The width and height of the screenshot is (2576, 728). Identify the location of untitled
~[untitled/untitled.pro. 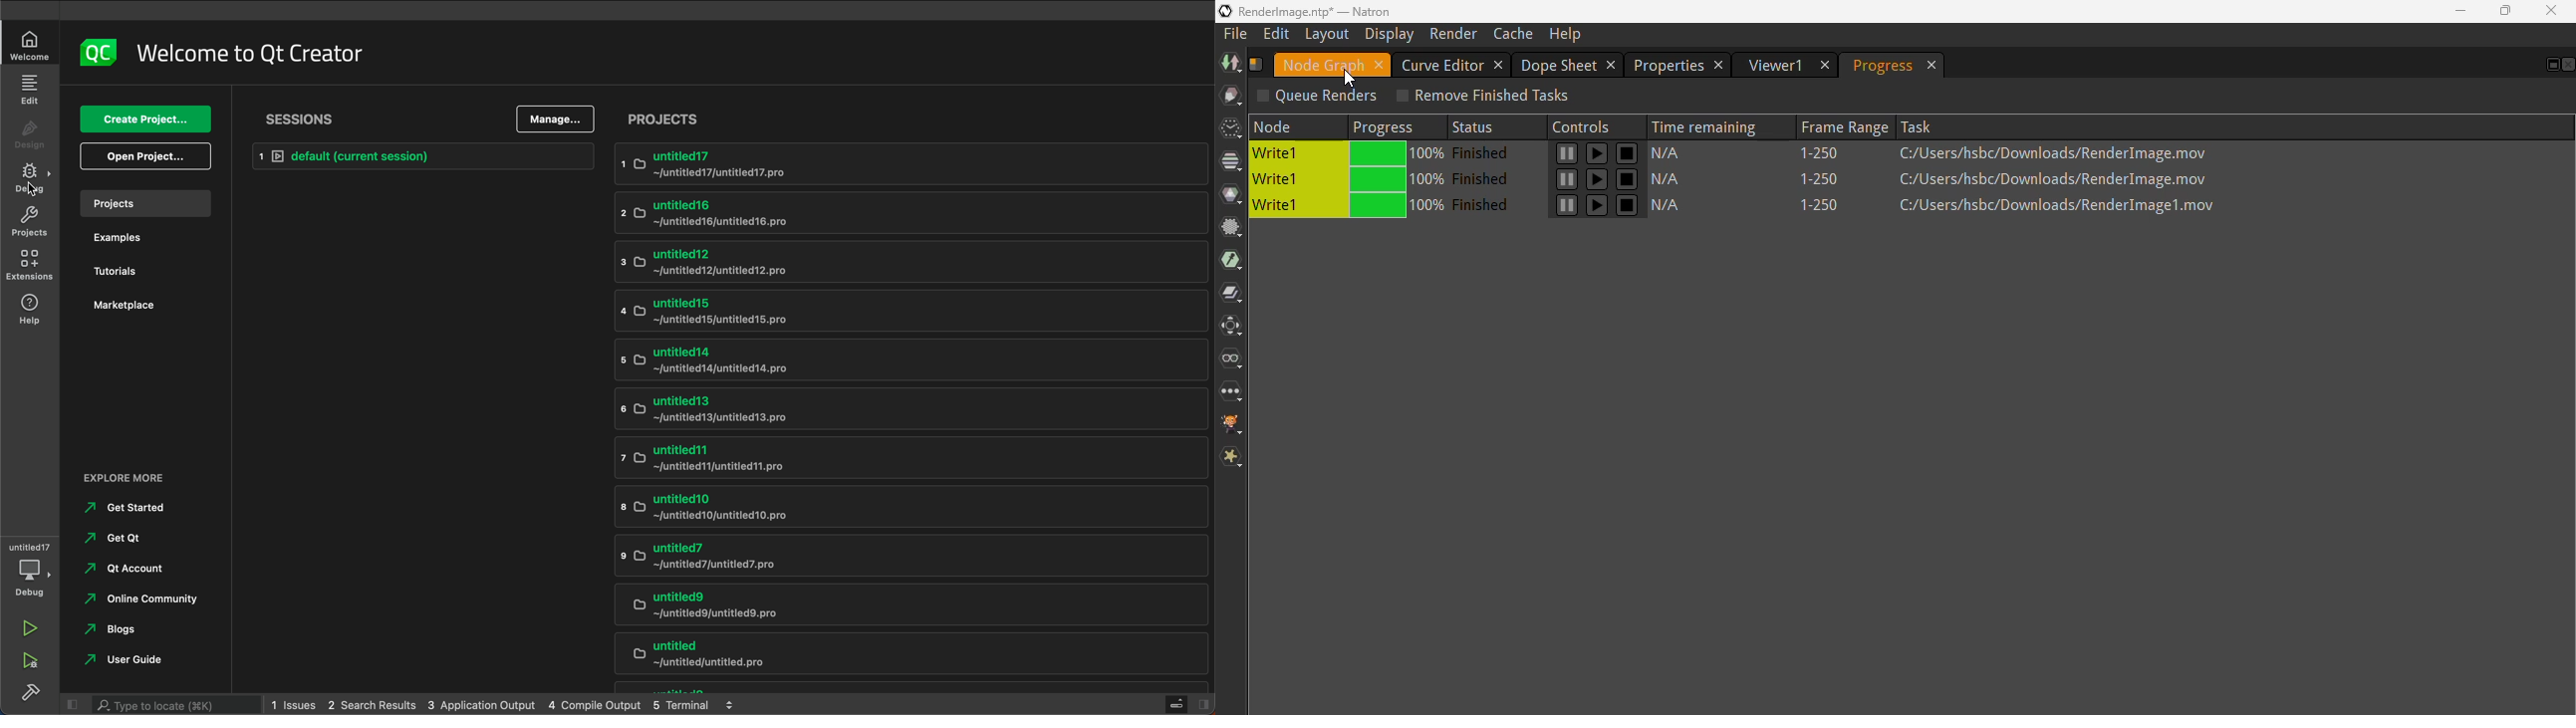
(913, 655).